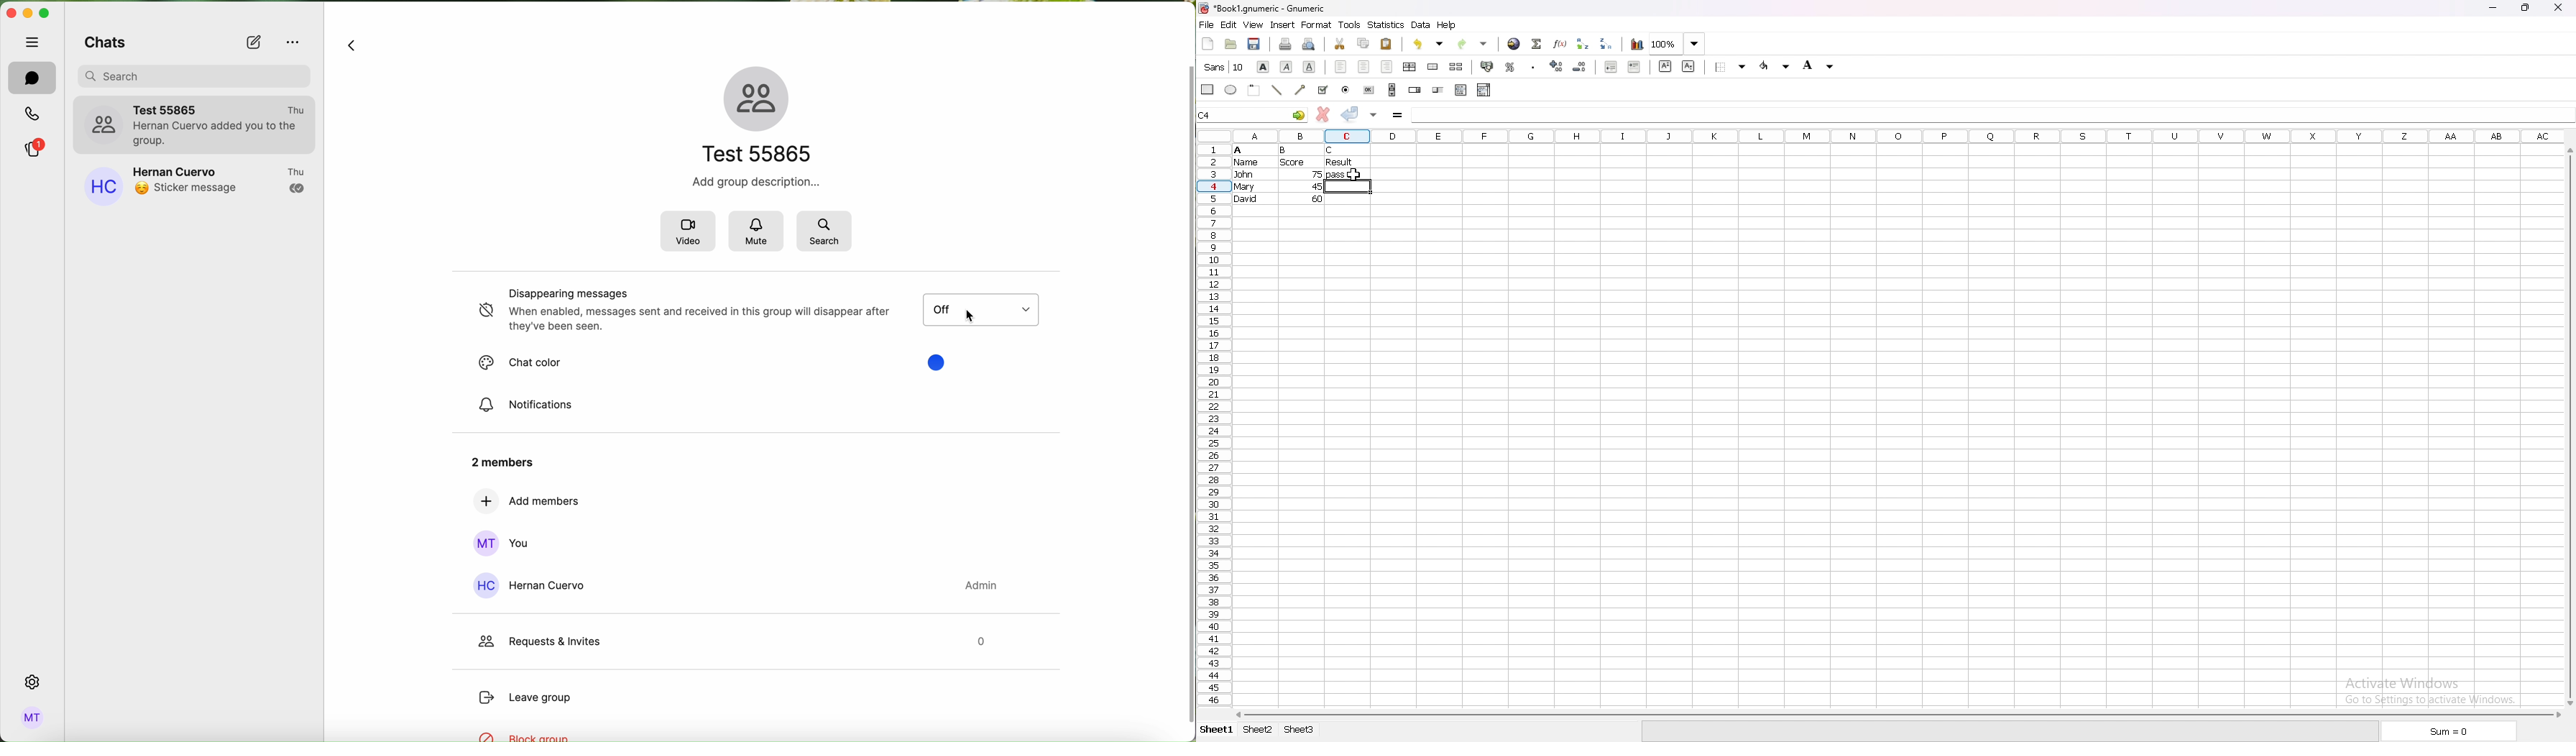  What do you see at coordinates (1246, 198) in the screenshot?
I see `david` at bounding box center [1246, 198].